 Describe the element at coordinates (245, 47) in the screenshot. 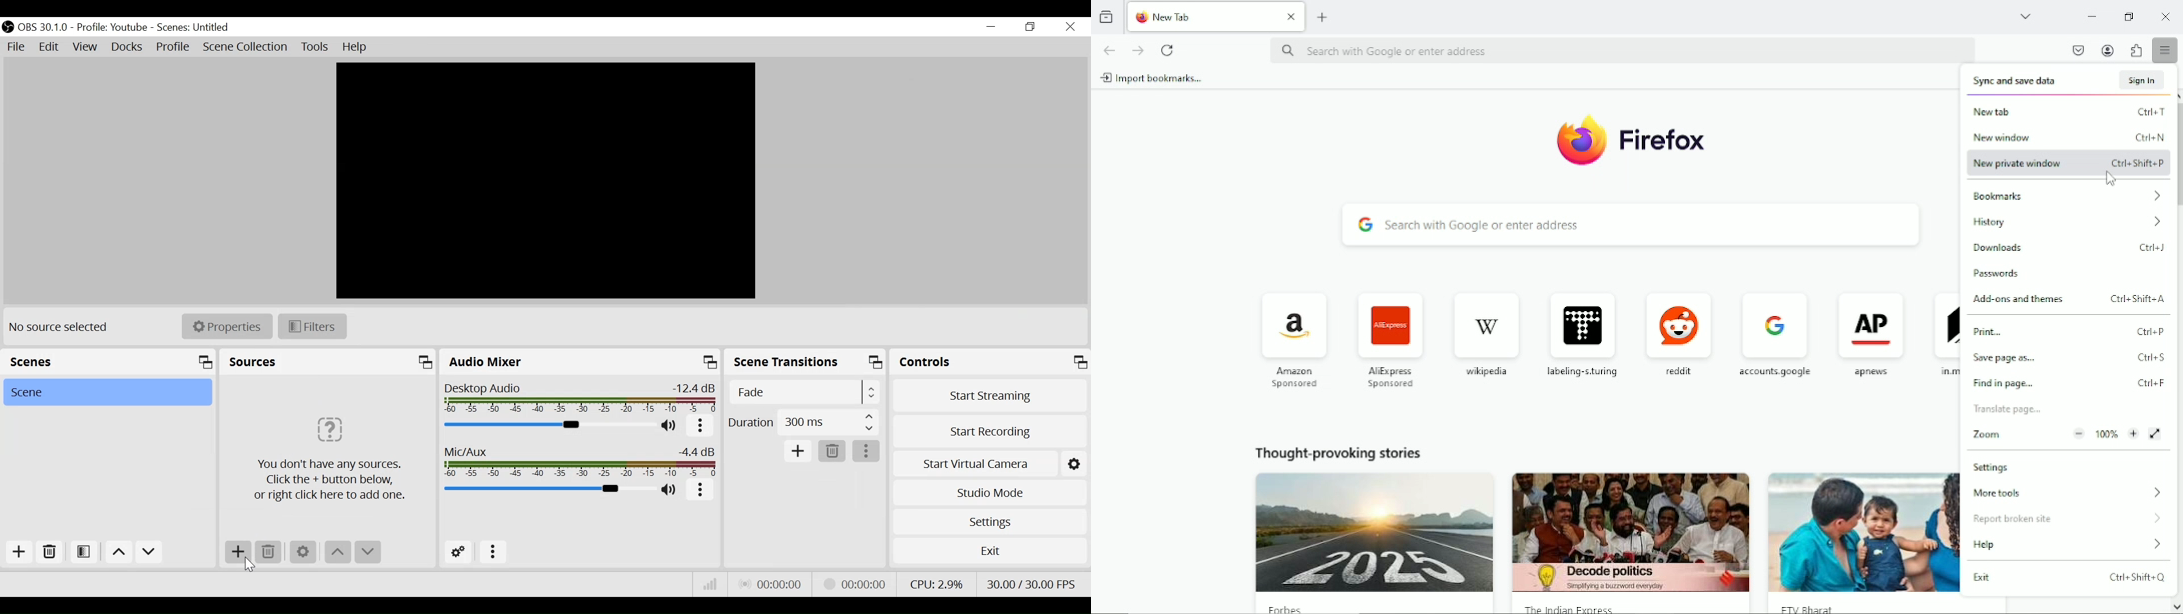

I see `Scene Collection` at that location.